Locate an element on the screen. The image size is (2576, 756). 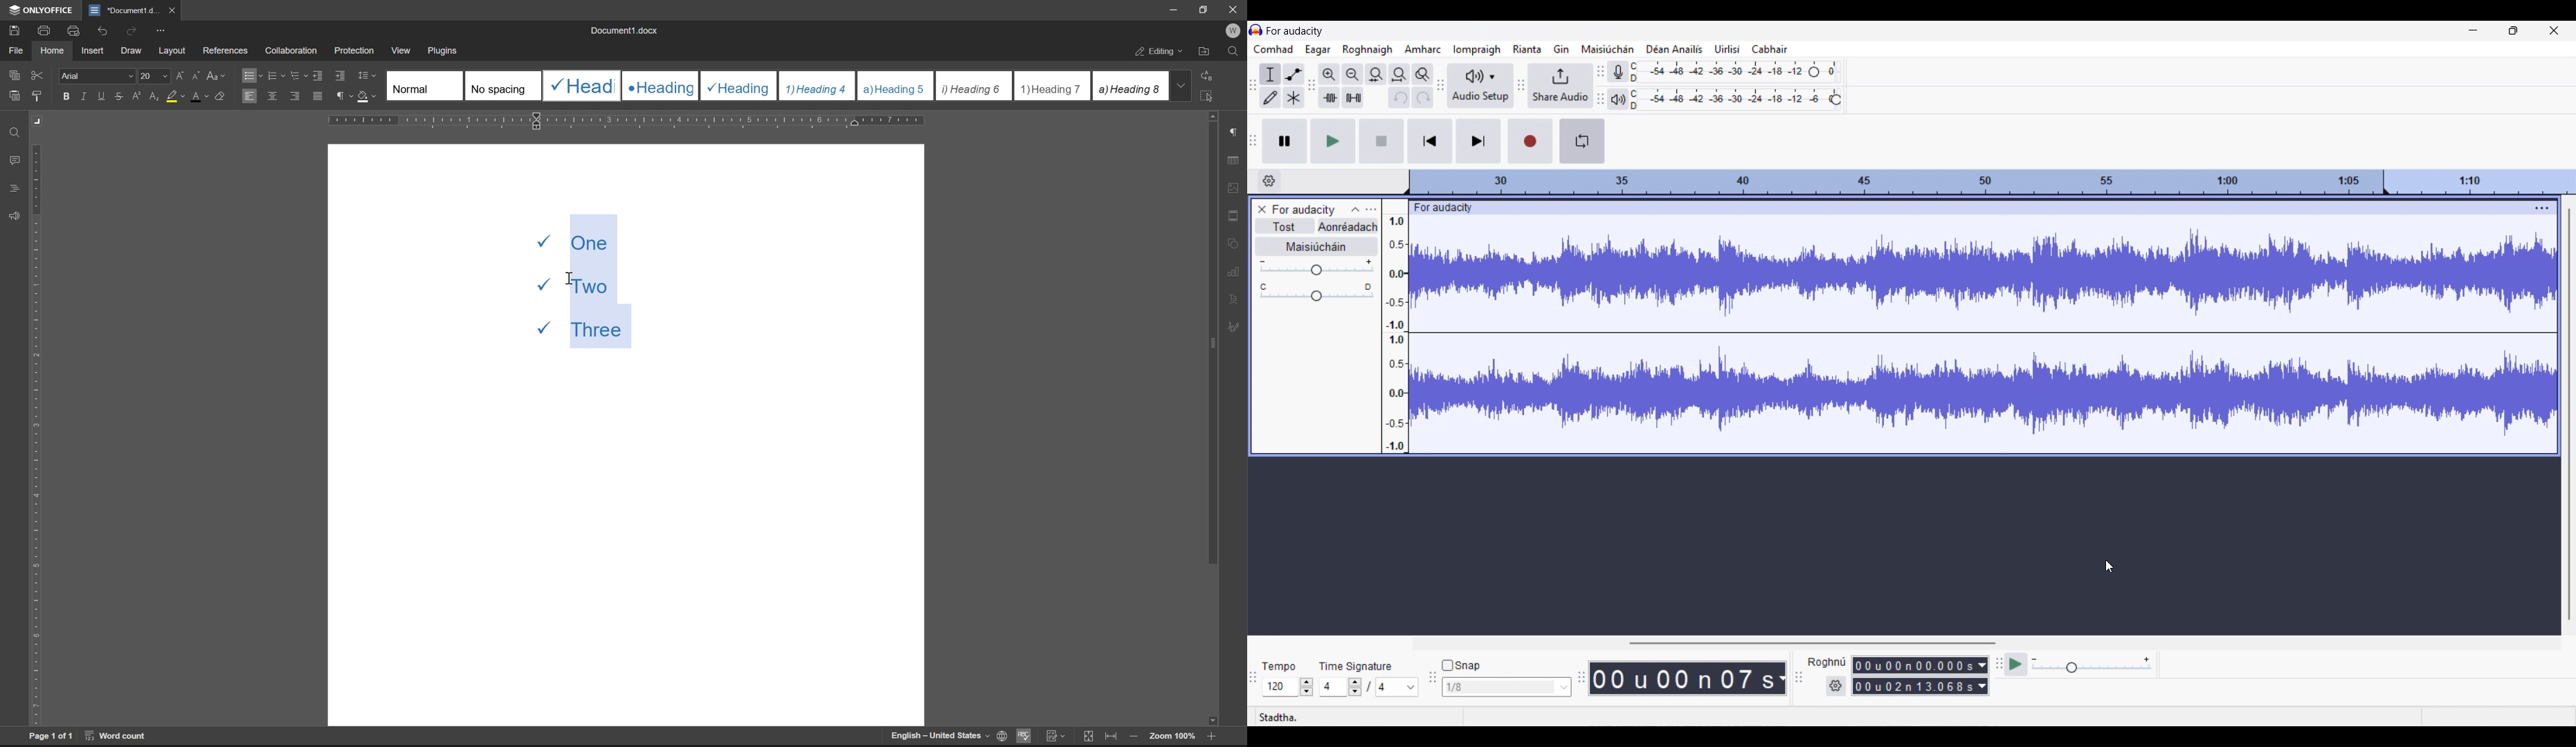
Maisiuchan is located at coordinates (1606, 47).